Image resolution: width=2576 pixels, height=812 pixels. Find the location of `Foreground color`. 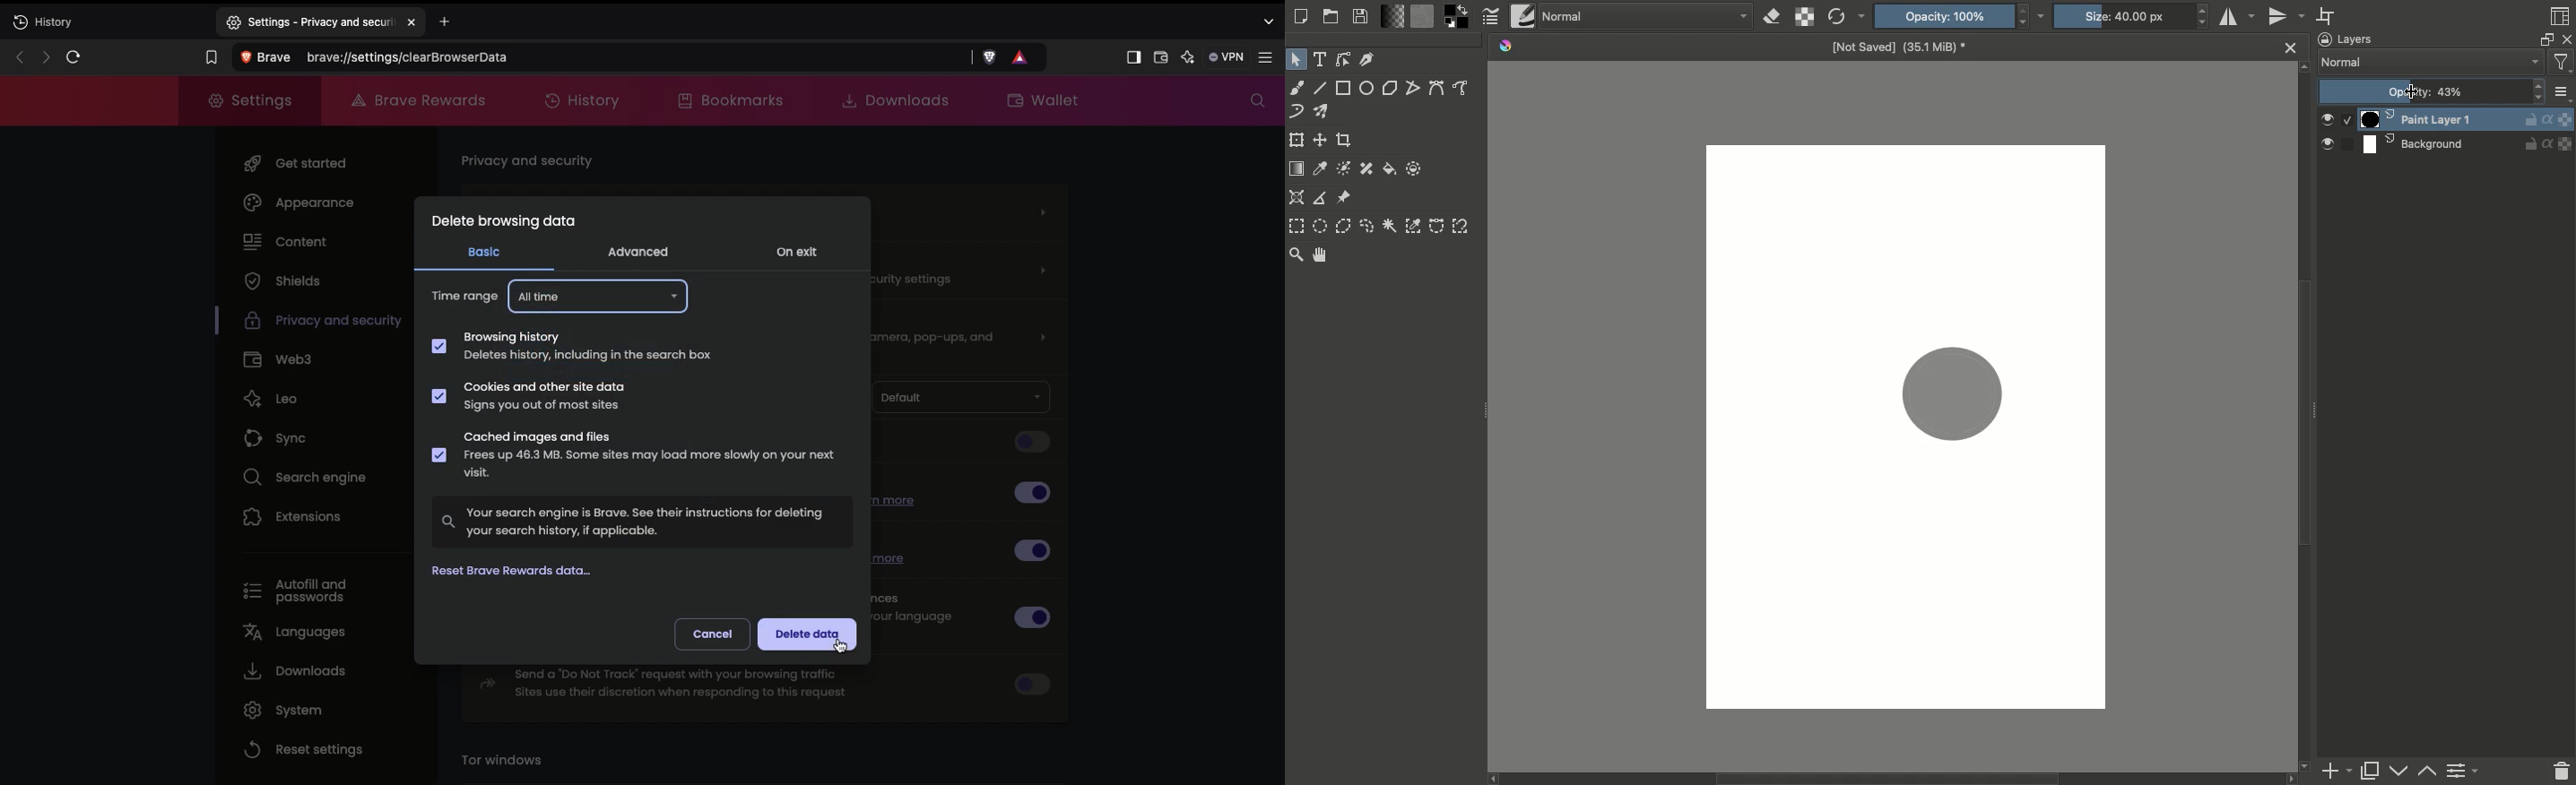

Foreground color is located at coordinates (1458, 15).